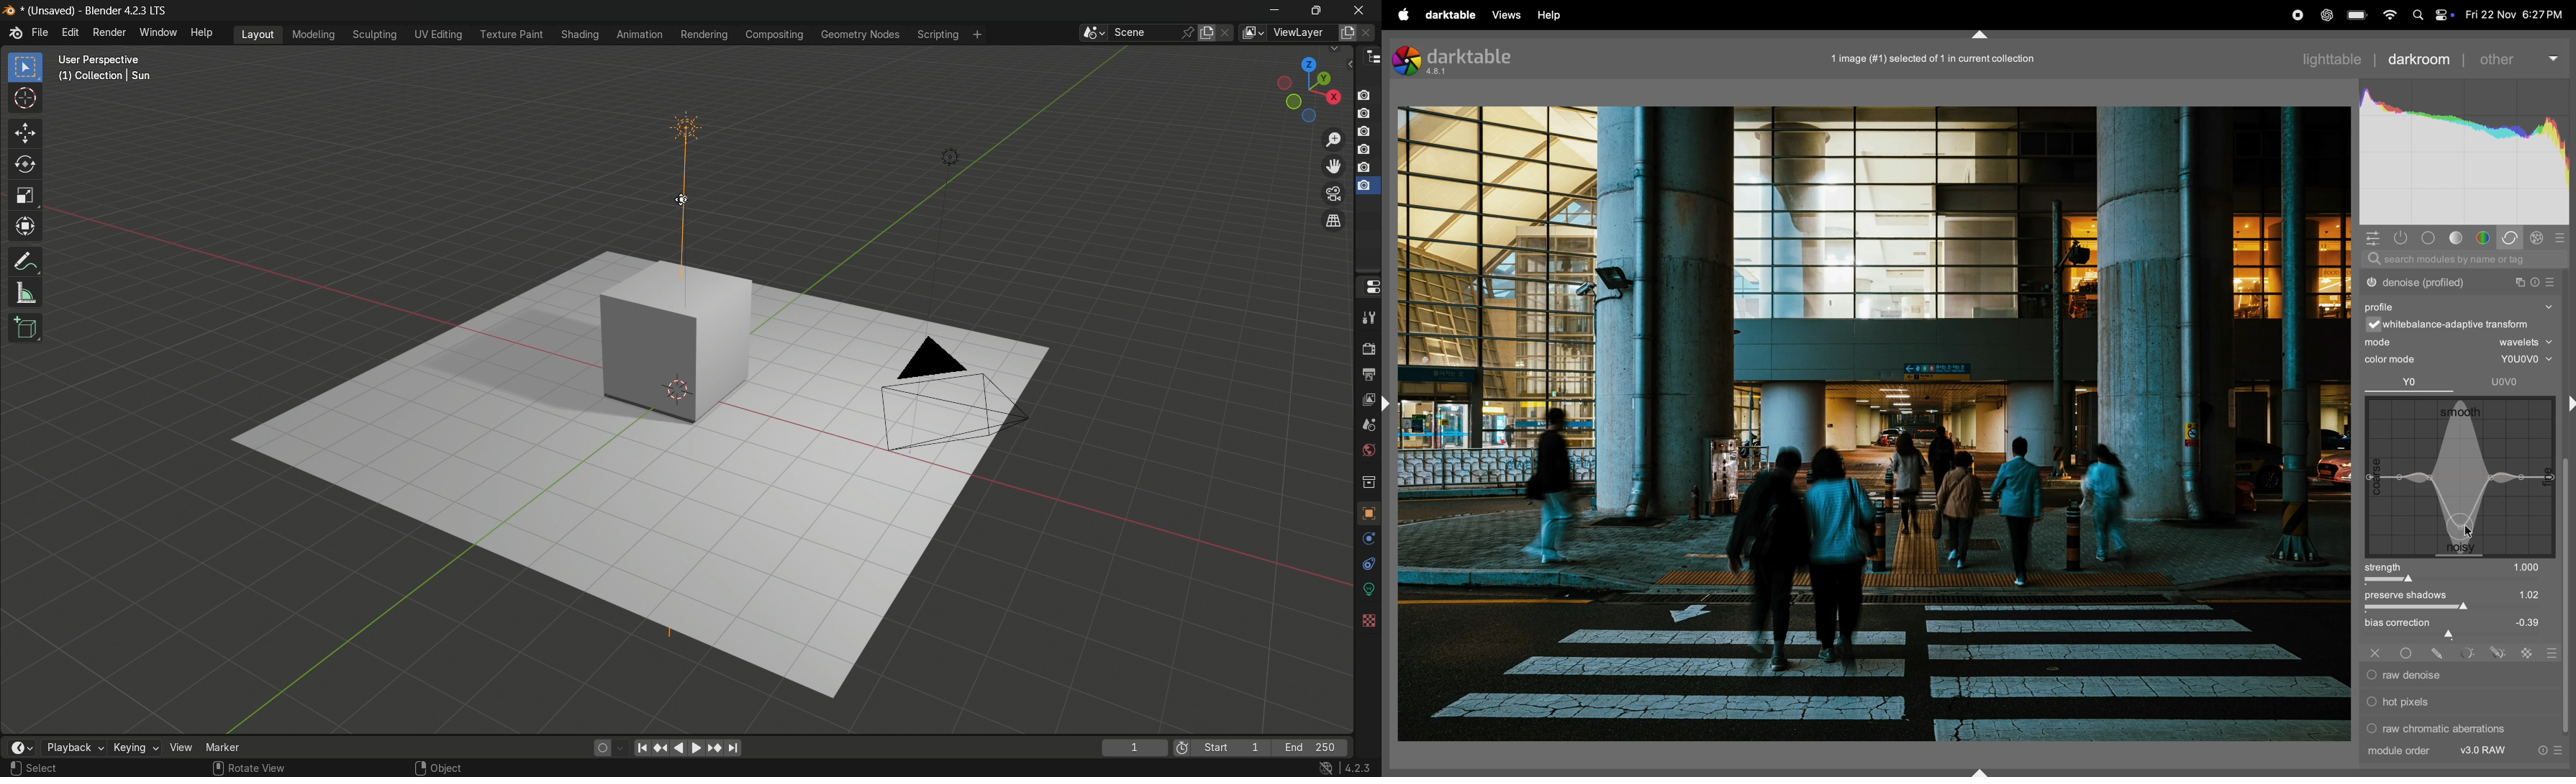 The image size is (2576, 784). What do you see at coordinates (662, 750) in the screenshot?
I see `jump to keyframe` at bounding box center [662, 750].